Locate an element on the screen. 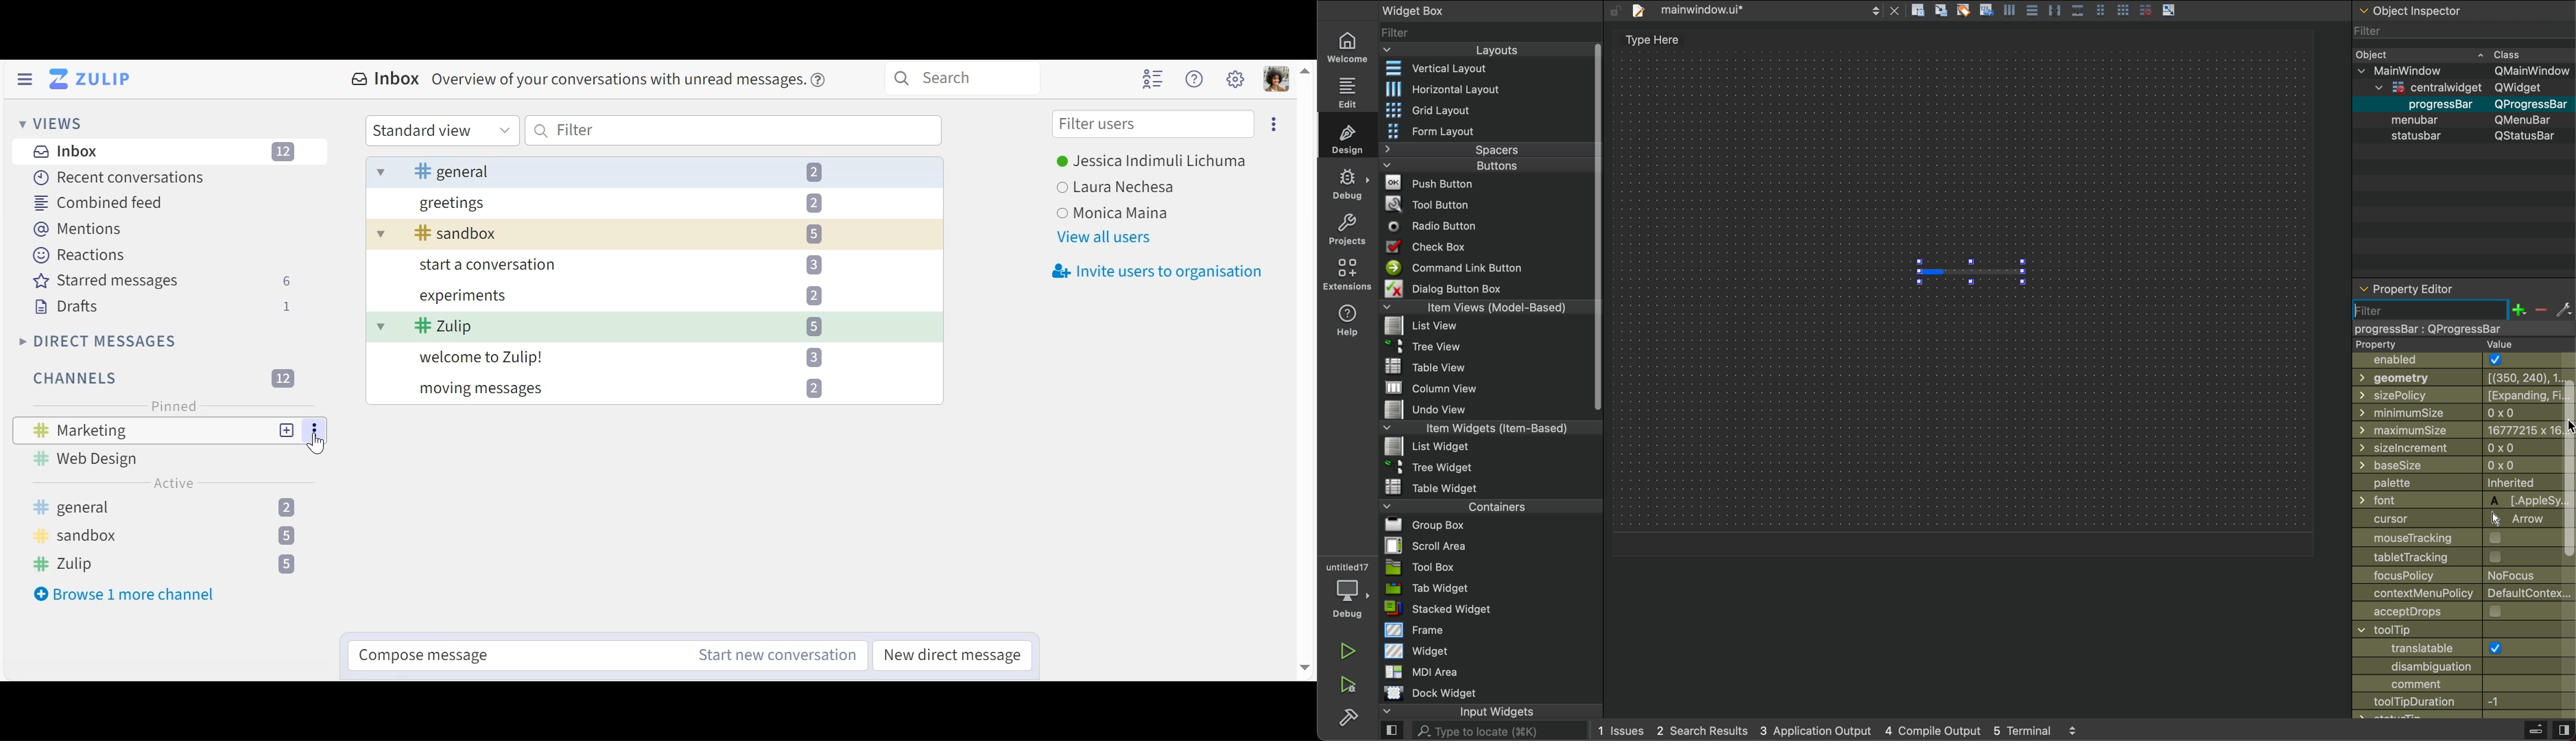 The height and width of the screenshot is (756, 2576). Eclipse is located at coordinates (1272, 124).